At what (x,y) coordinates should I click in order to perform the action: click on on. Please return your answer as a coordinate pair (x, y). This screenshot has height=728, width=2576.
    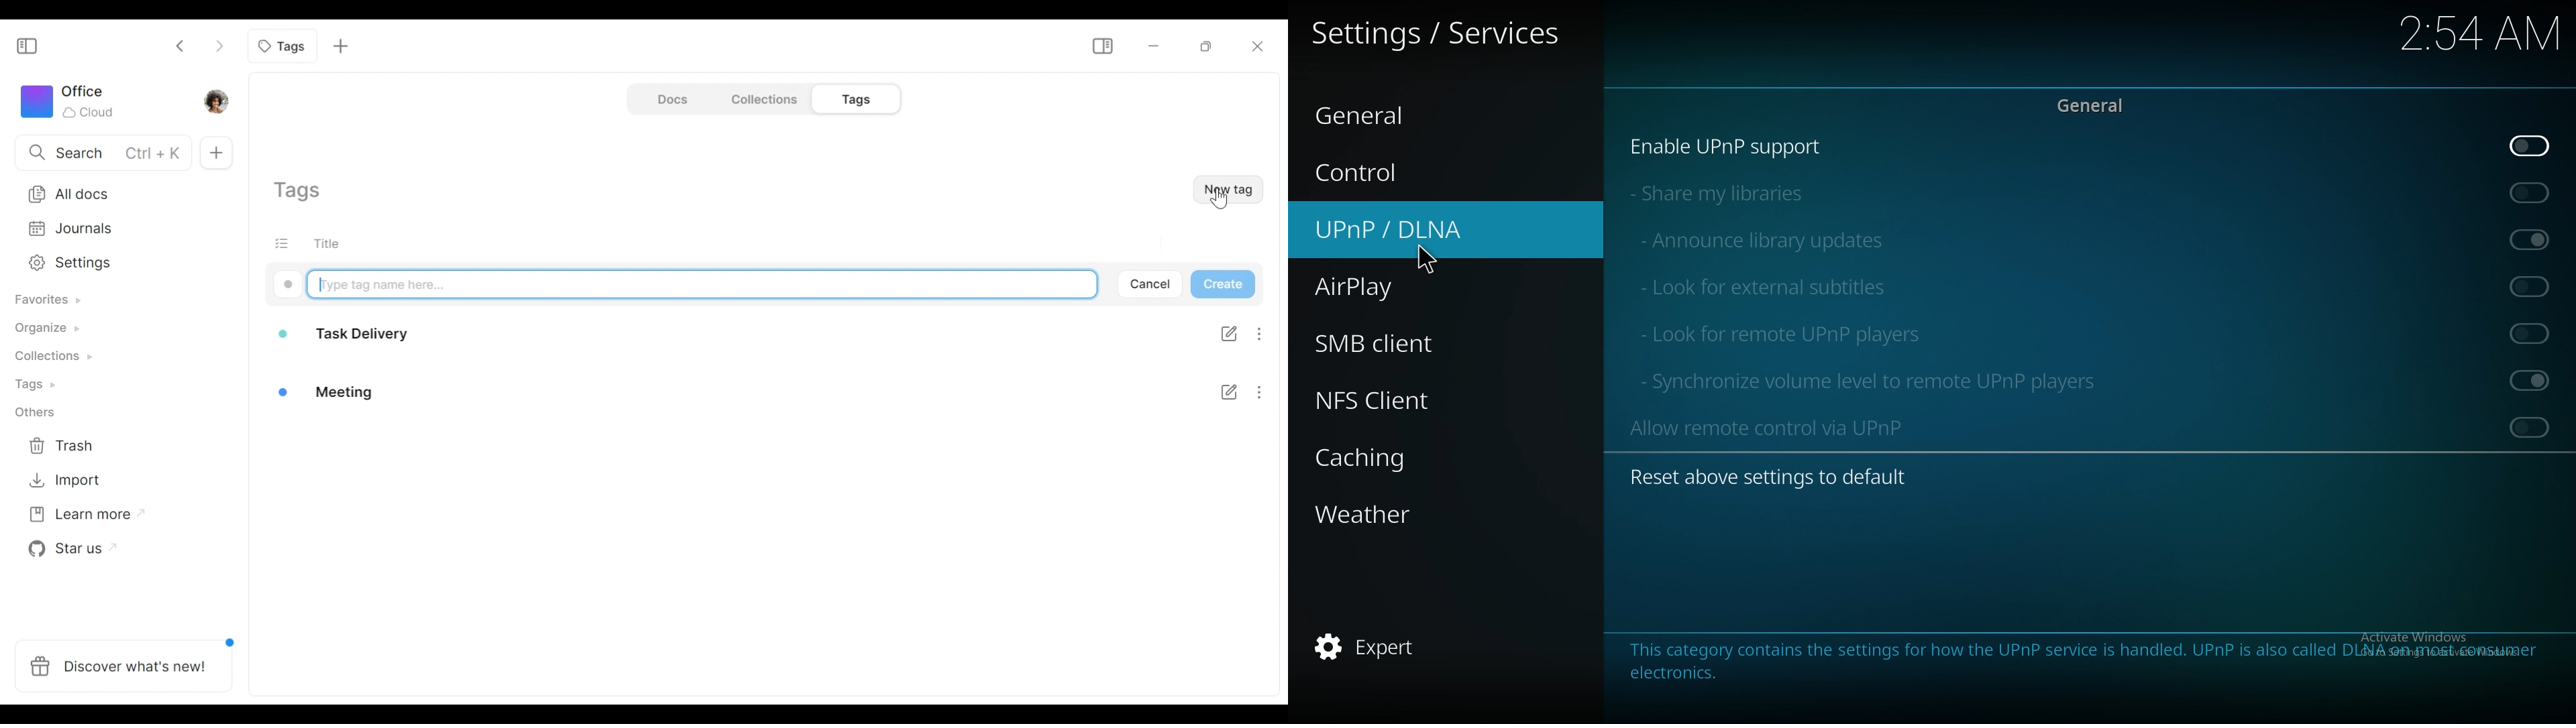
    Looking at the image, I should click on (2529, 379).